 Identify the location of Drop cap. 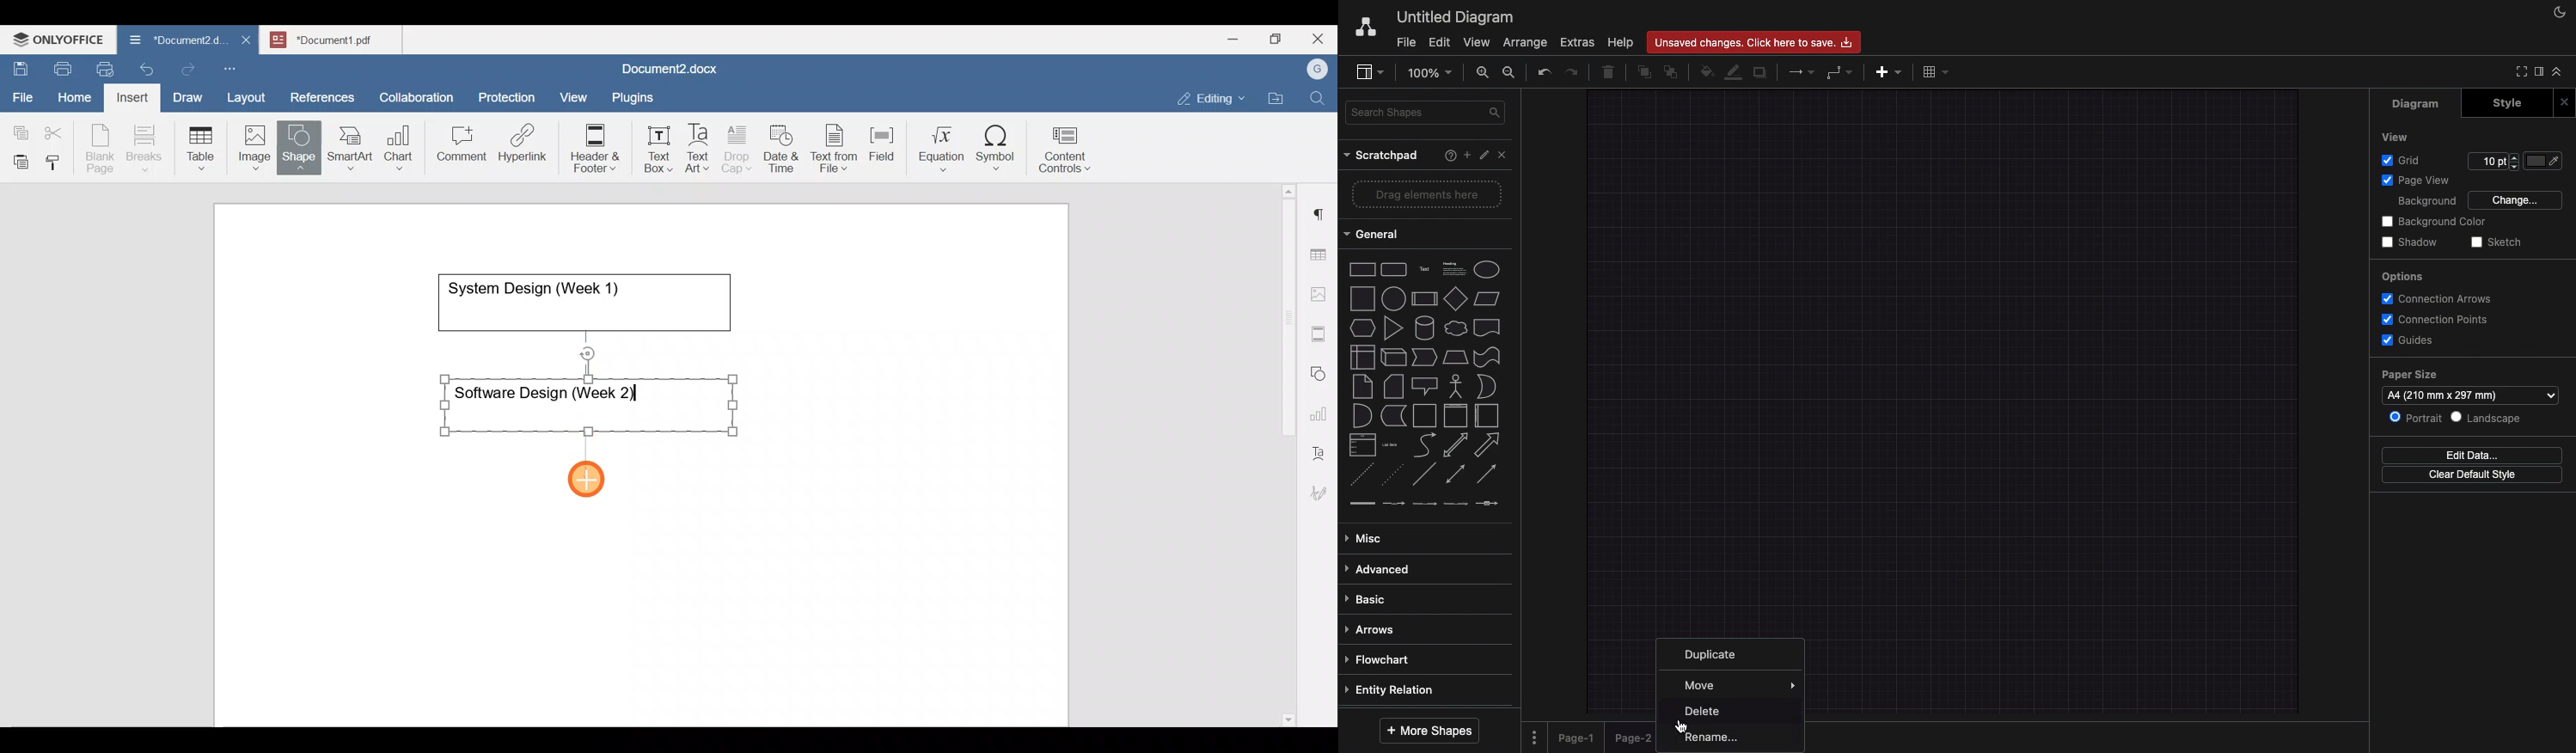
(740, 147).